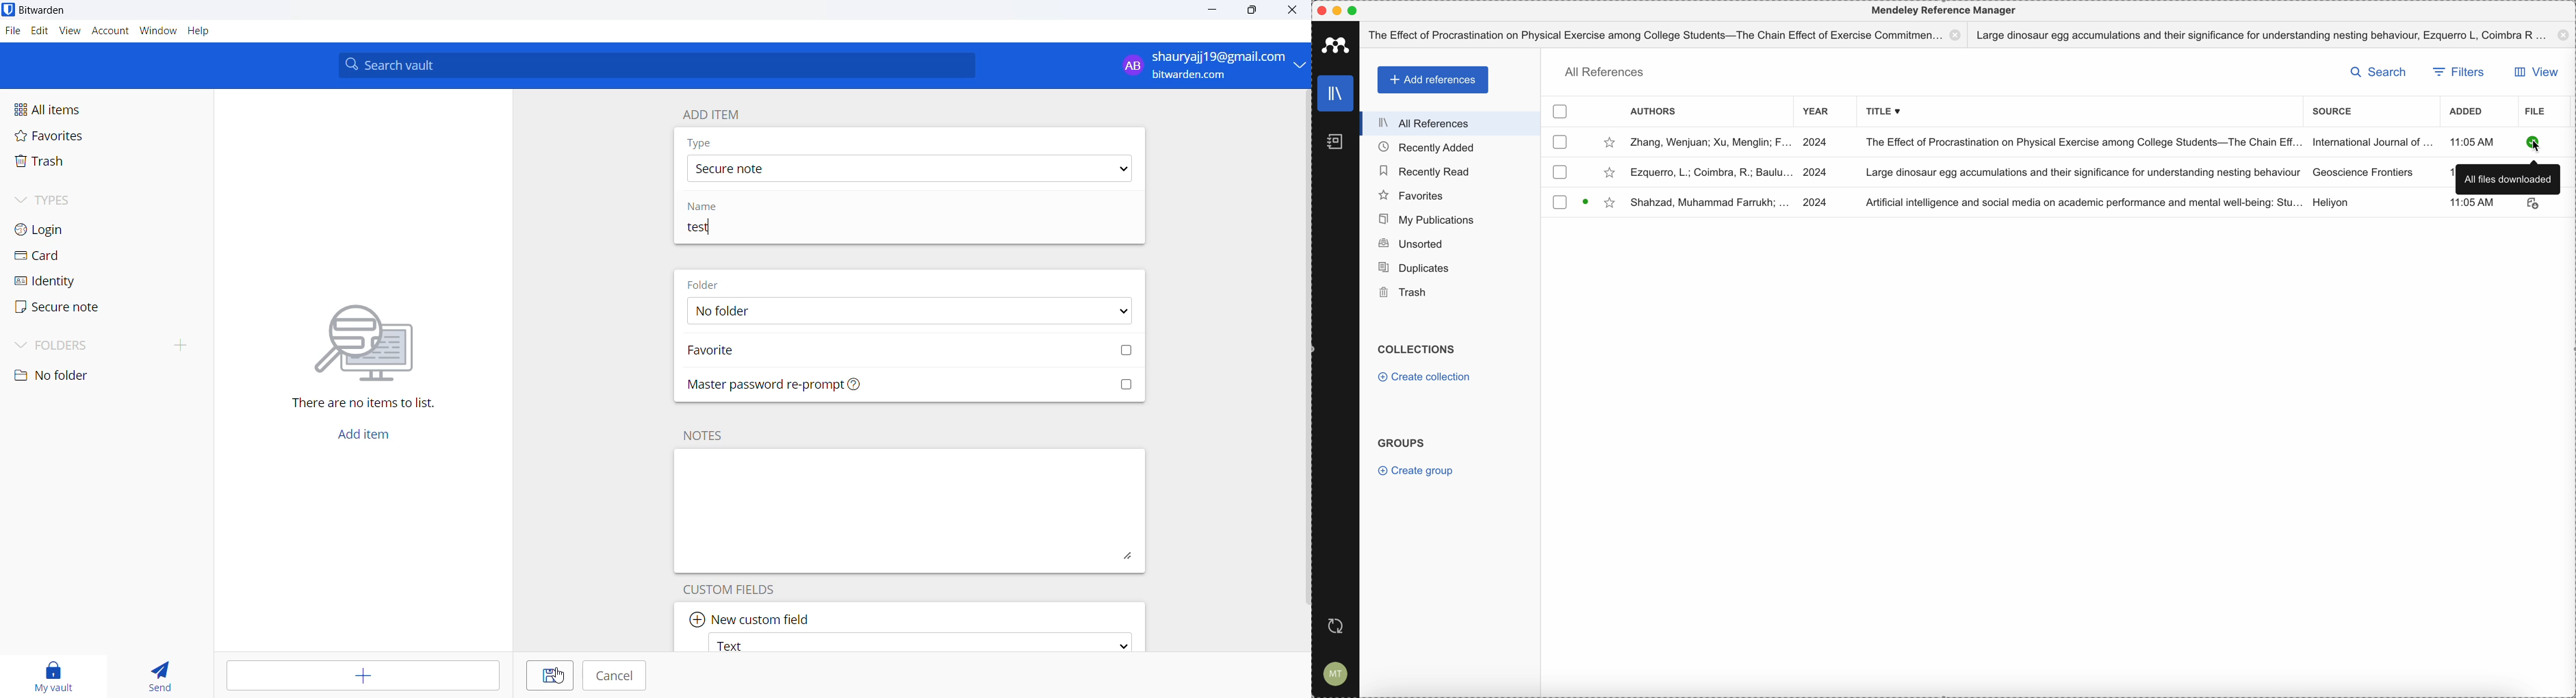 The width and height of the screenshot is (2576, 700). What do you see at coordinates (751, 615) in the screenshot?
I see `add new field` at bounding box center [751, 615].